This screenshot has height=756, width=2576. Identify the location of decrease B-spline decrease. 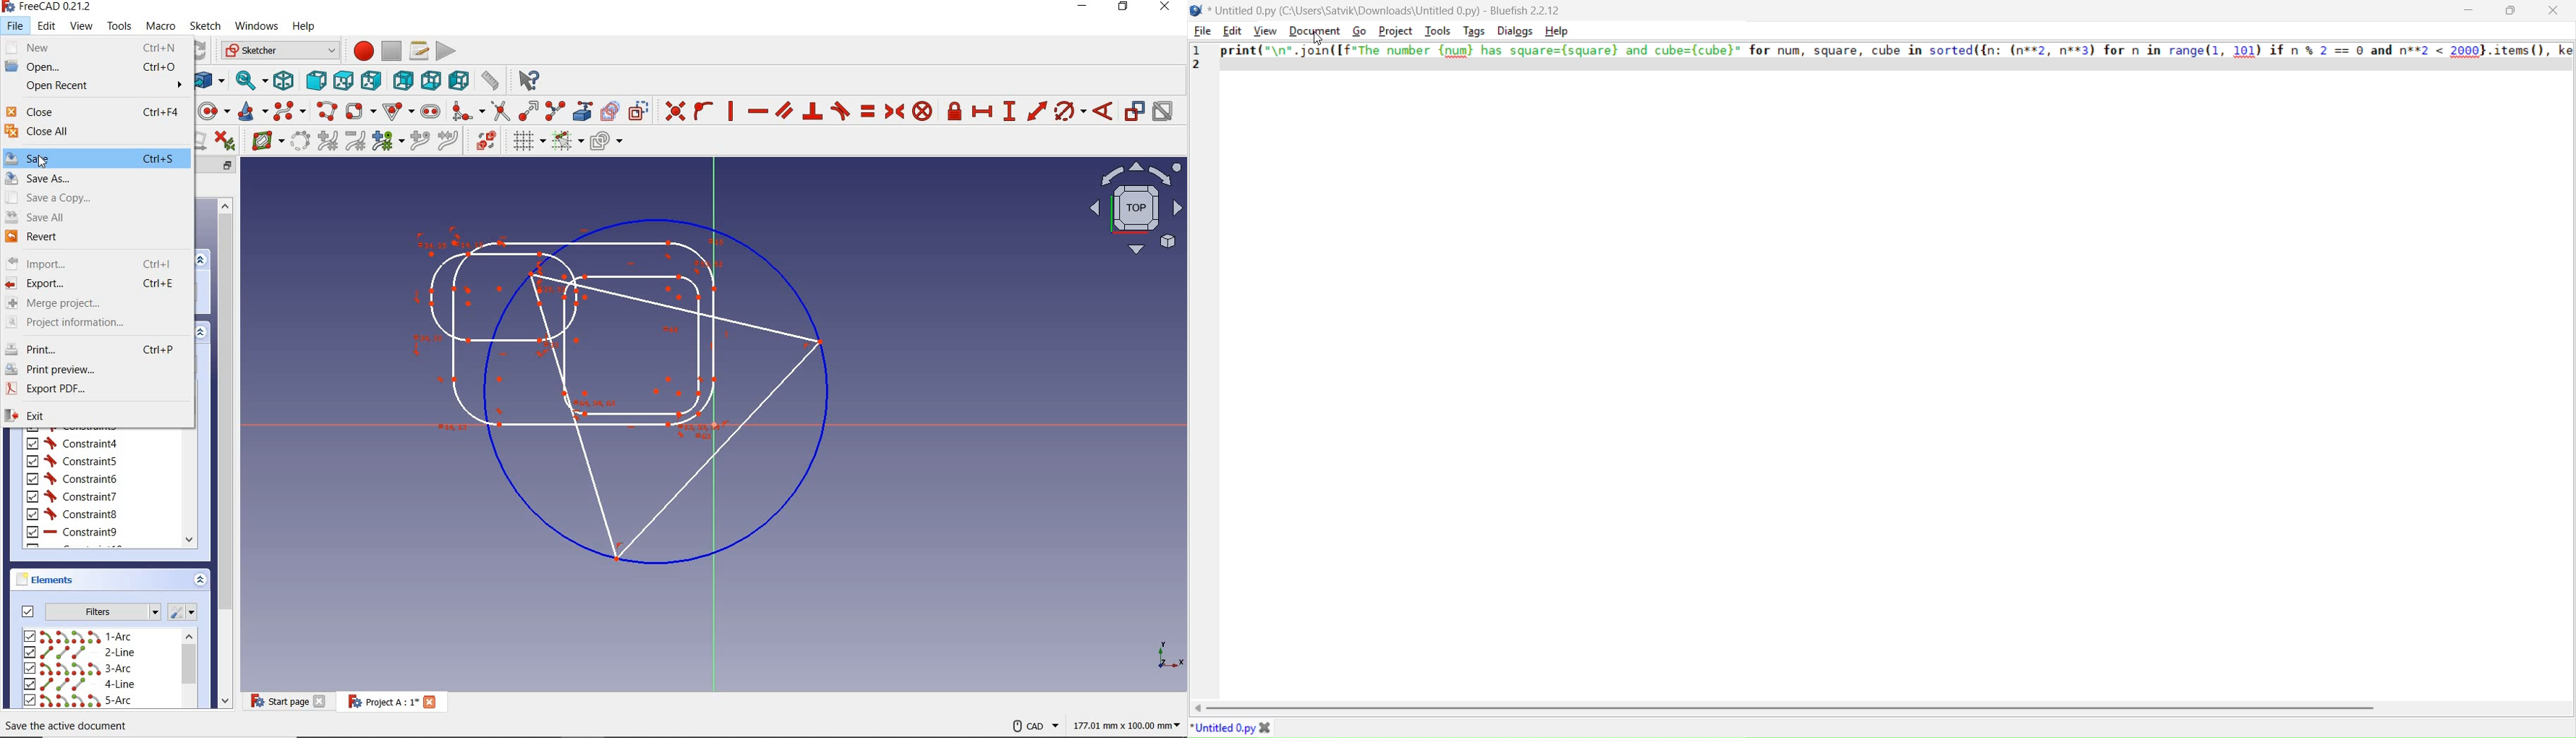
(356, 142).